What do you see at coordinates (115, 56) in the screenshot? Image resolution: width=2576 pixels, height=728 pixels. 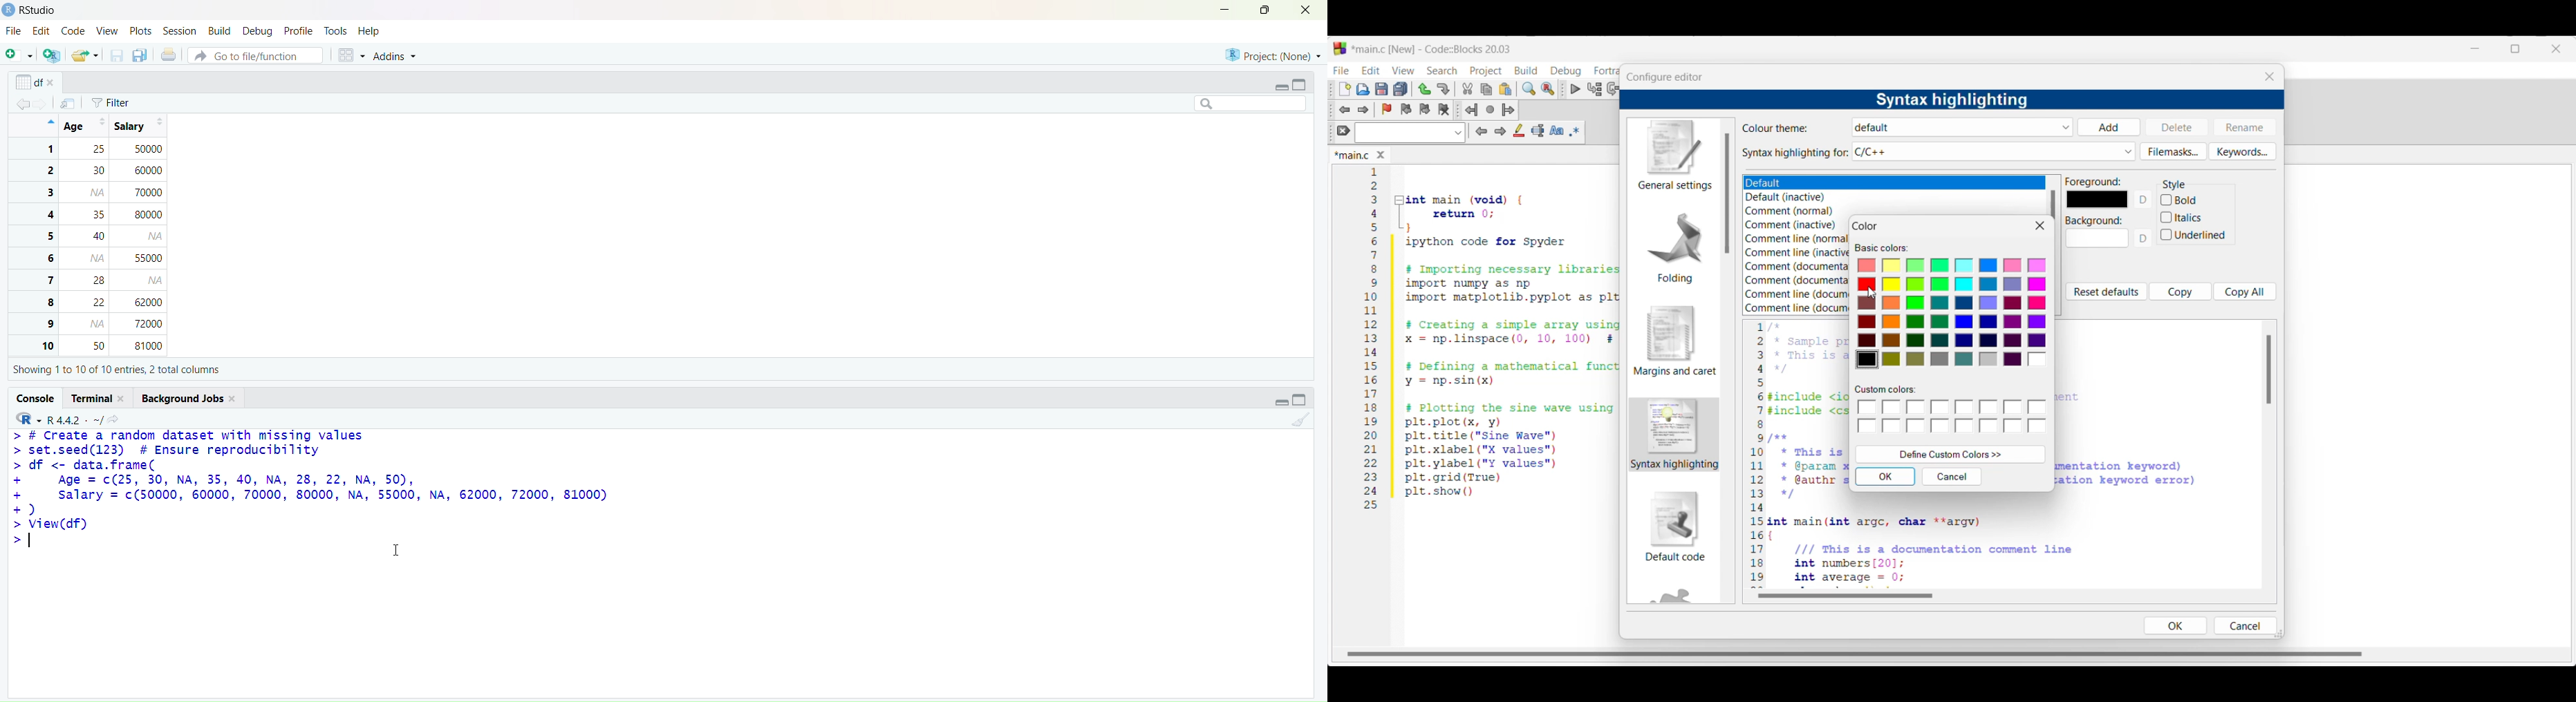 I see `save current documet` at bounding box center [115, 56].